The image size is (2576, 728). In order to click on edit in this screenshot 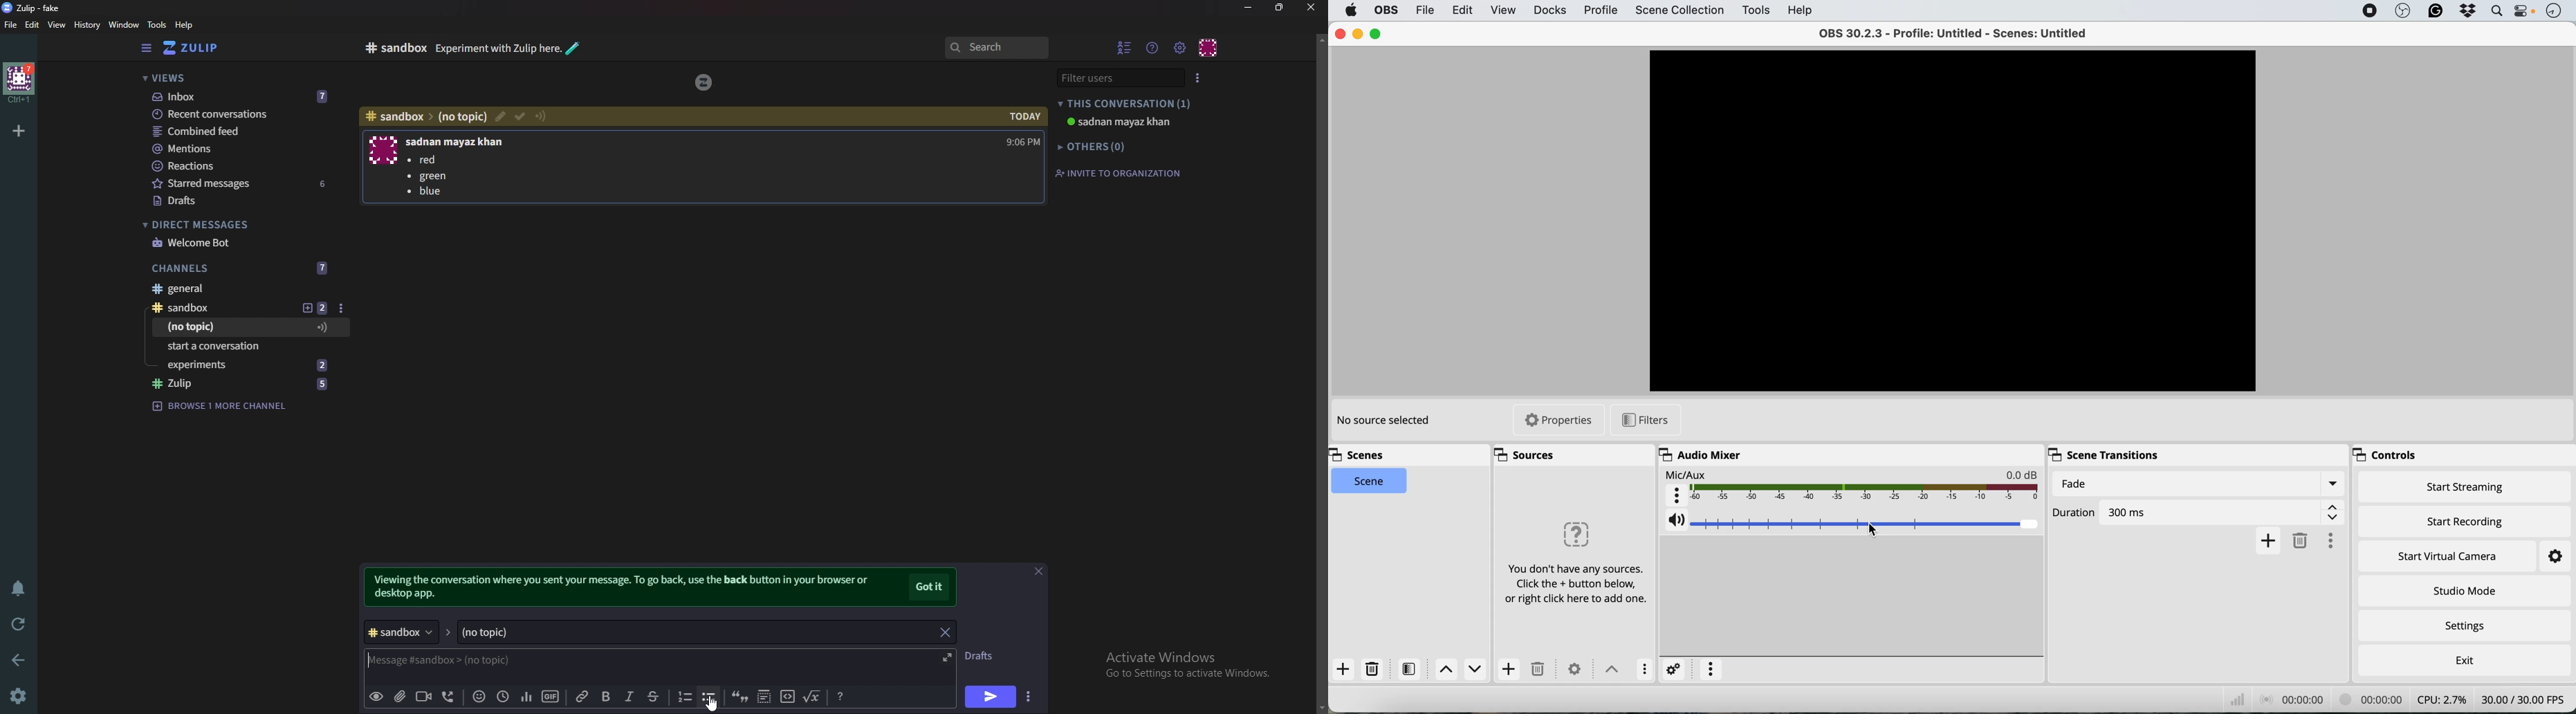, I will do `click(1460, 10)`.